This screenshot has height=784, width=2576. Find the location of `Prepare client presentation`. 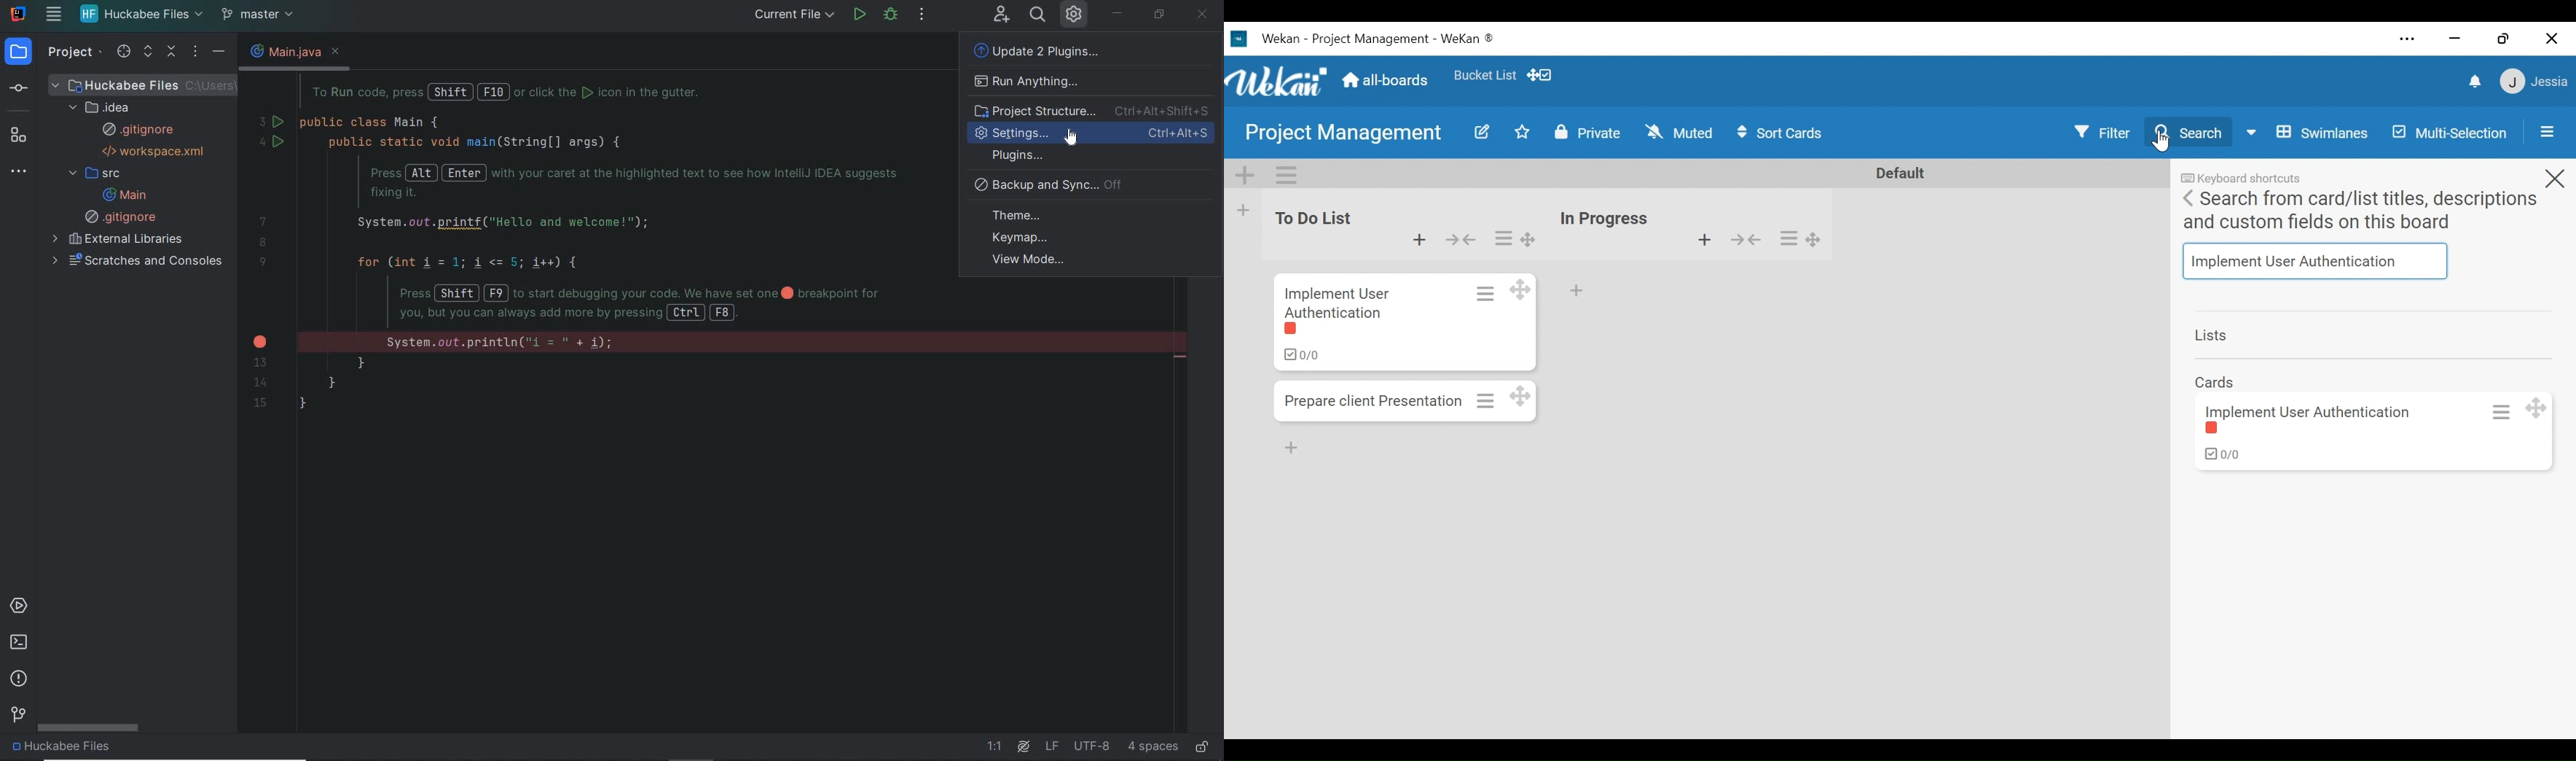

Prepare client presentation is located at coordinates (1374, 404).